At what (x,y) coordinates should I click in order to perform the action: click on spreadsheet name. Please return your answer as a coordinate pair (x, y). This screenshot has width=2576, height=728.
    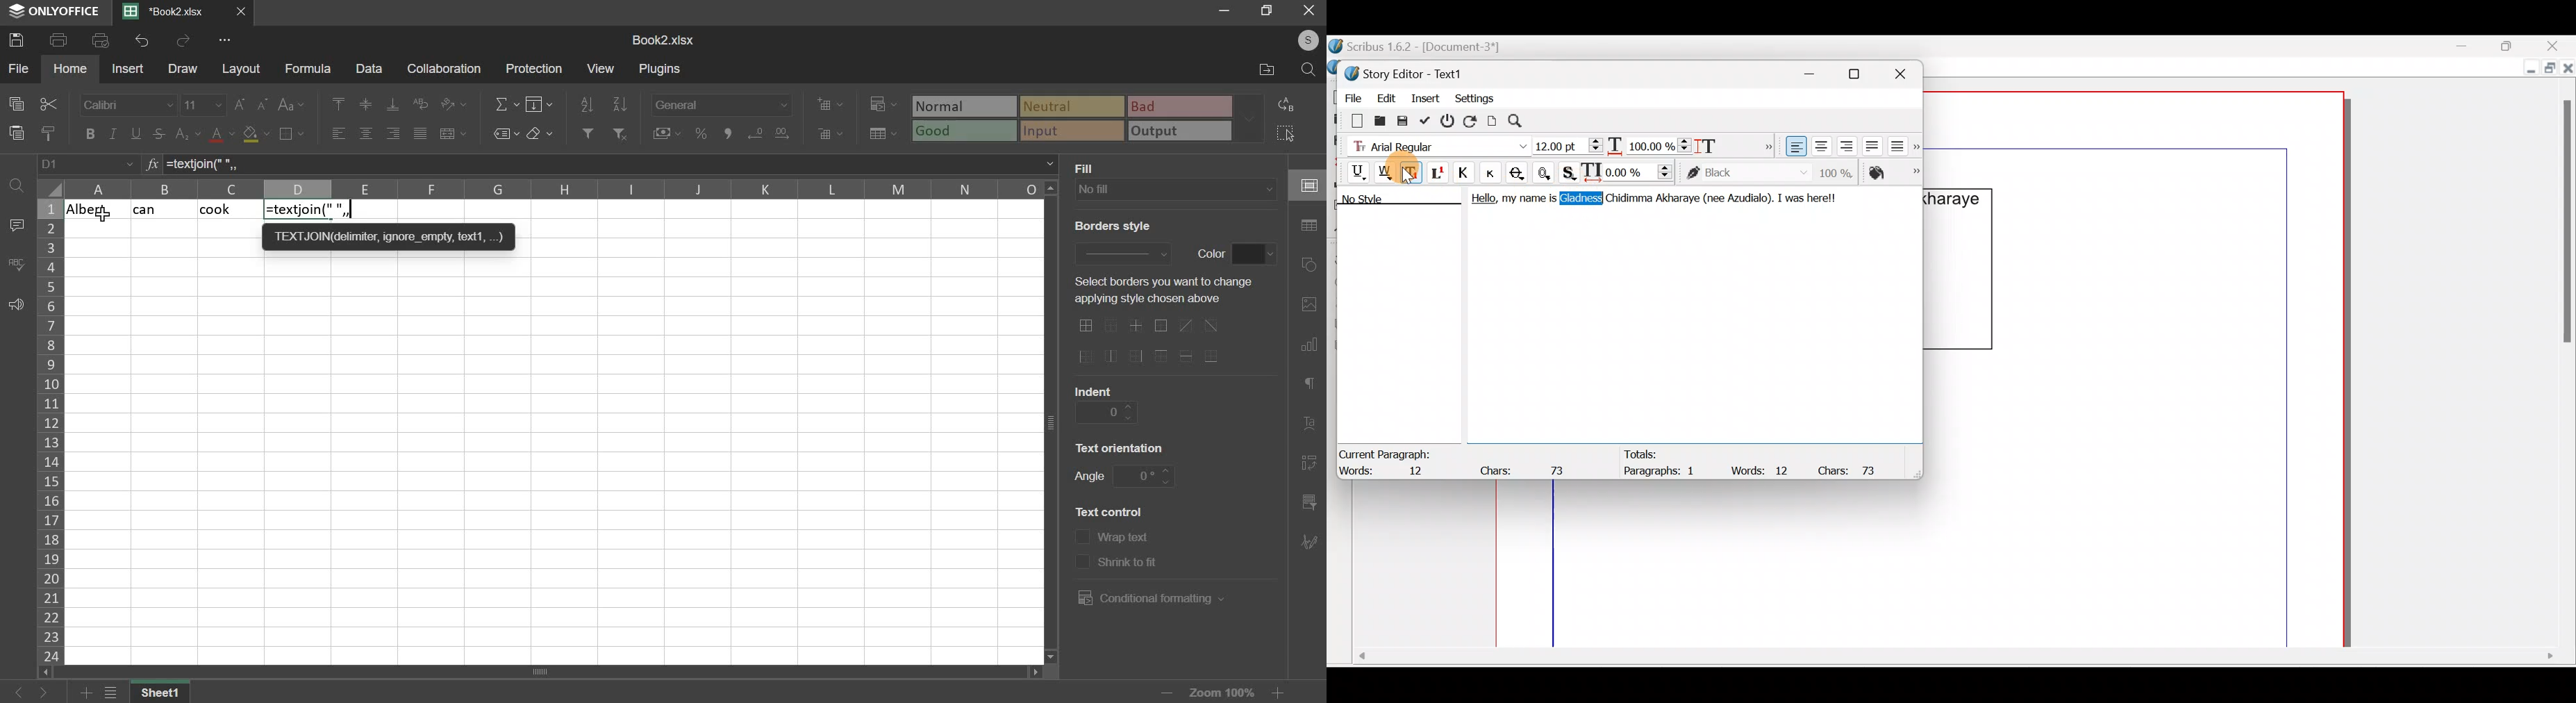
    Looking at the image, I should click on (663, 40).